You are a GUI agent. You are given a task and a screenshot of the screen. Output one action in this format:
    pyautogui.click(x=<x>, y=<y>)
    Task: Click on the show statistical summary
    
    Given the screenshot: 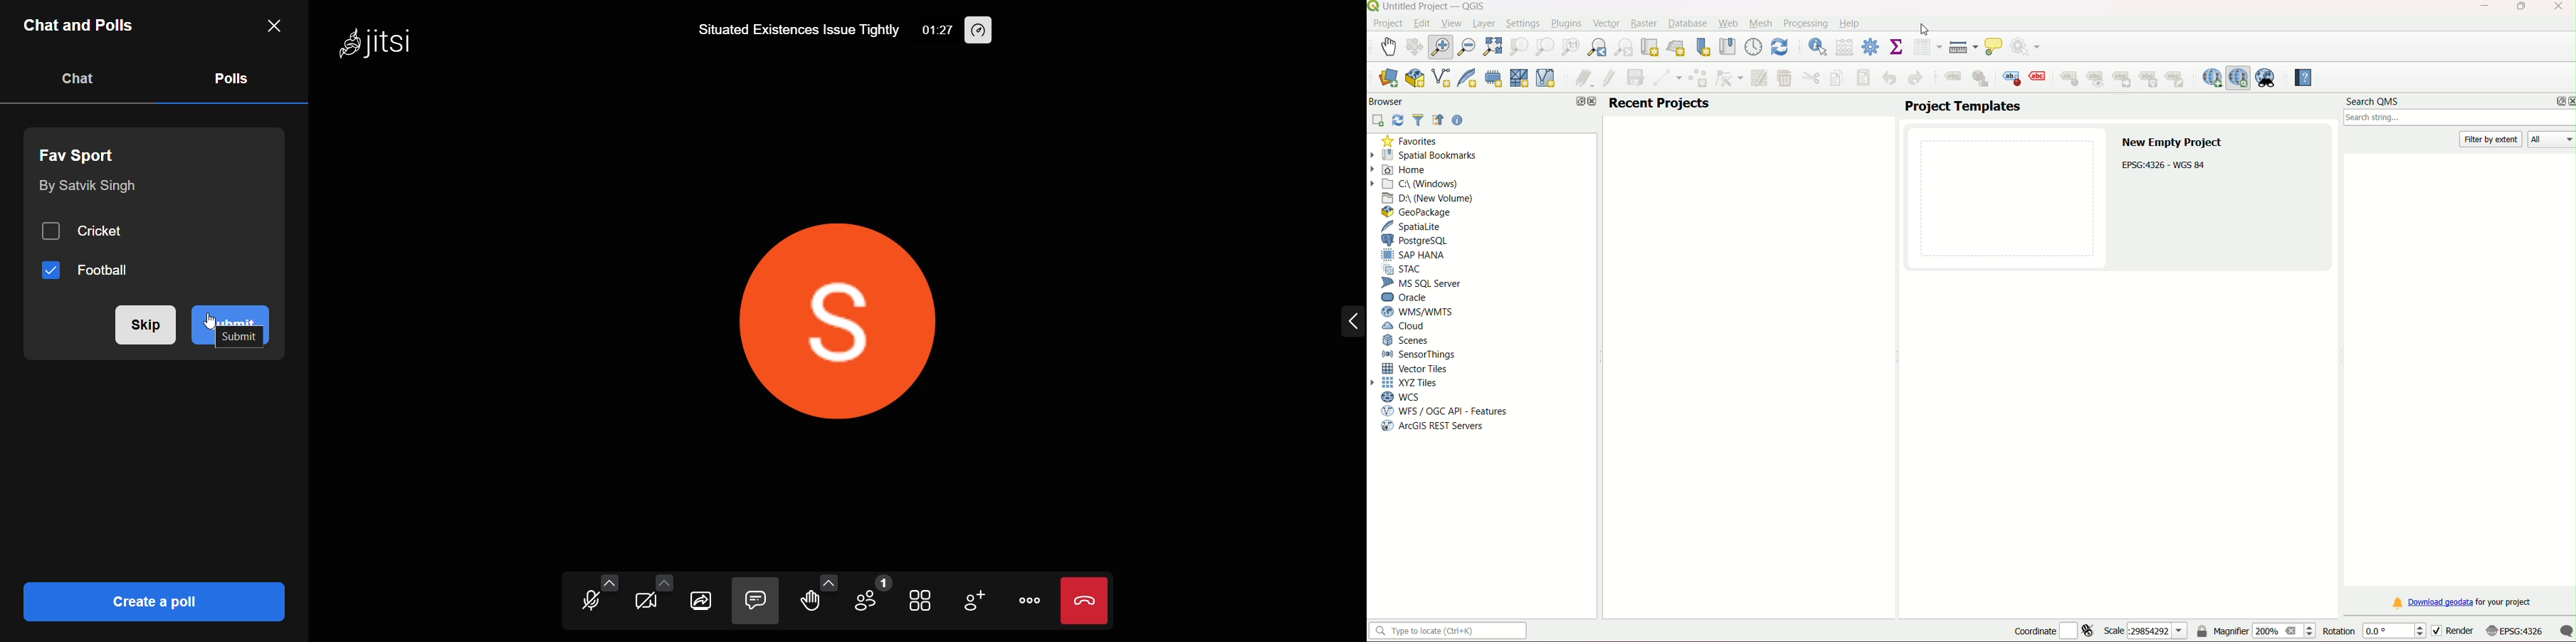 What is the action you would take?
    pyautogui.click(x=1897, y=47)
    